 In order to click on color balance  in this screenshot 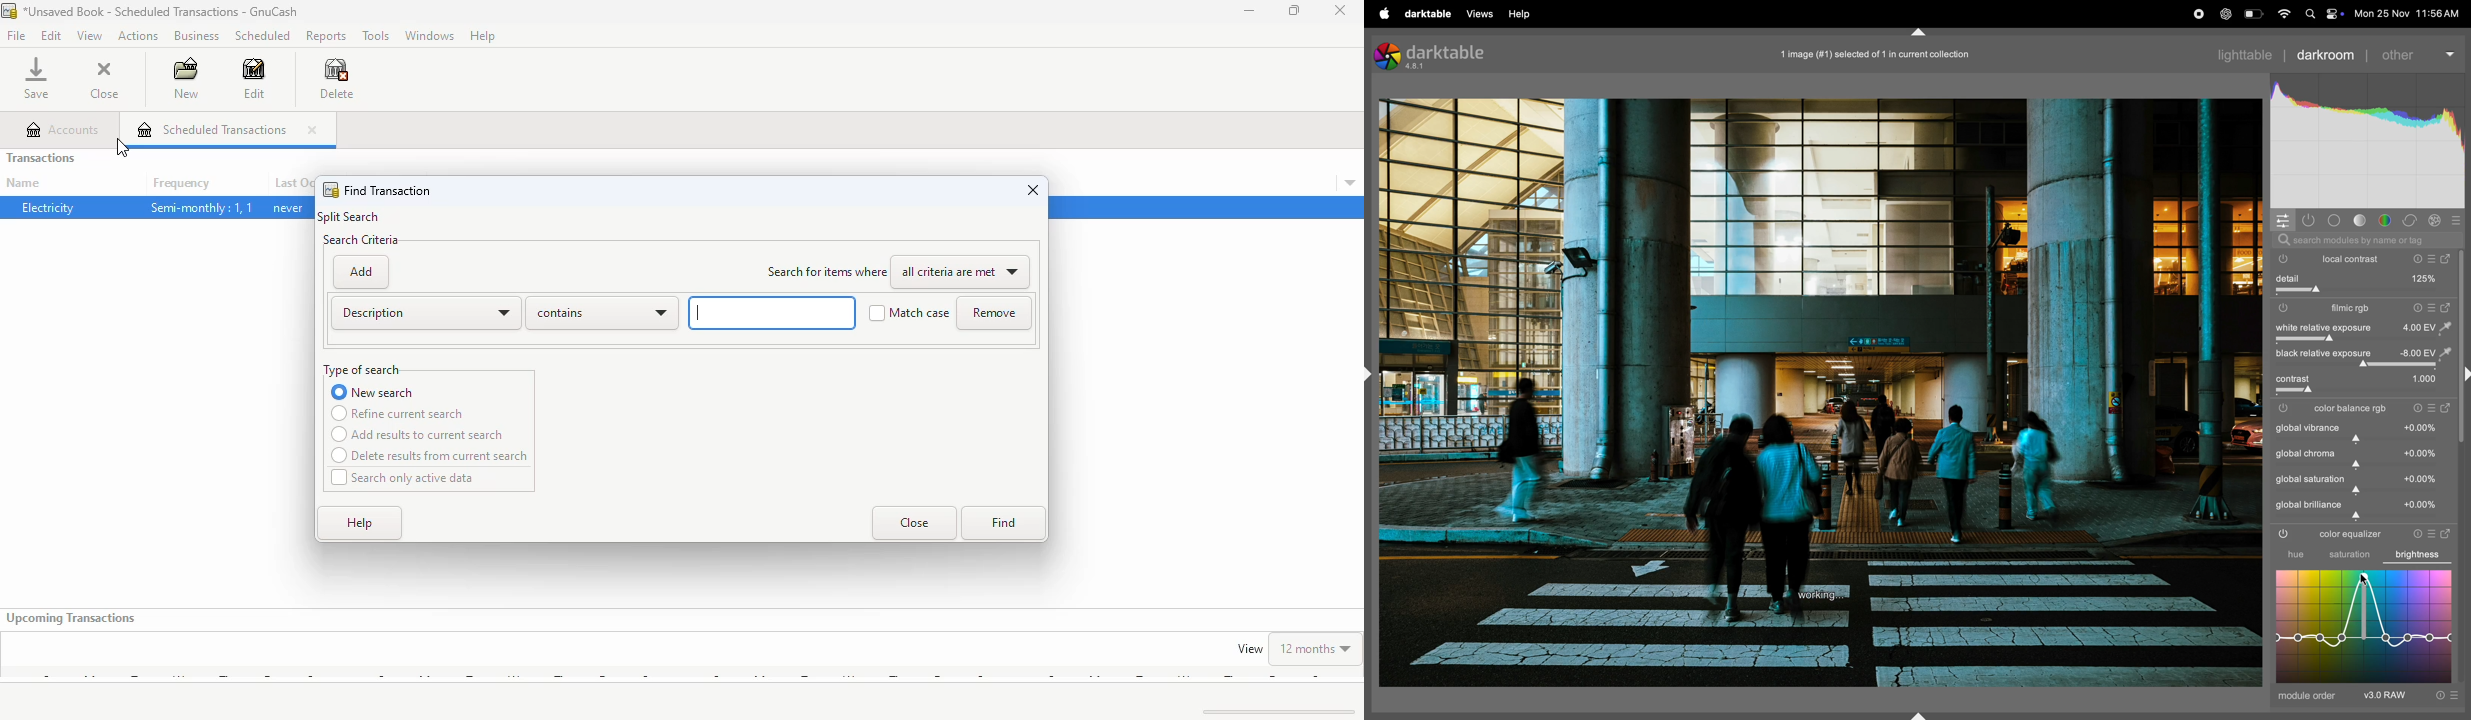, I will do `click(2353, 409)`.